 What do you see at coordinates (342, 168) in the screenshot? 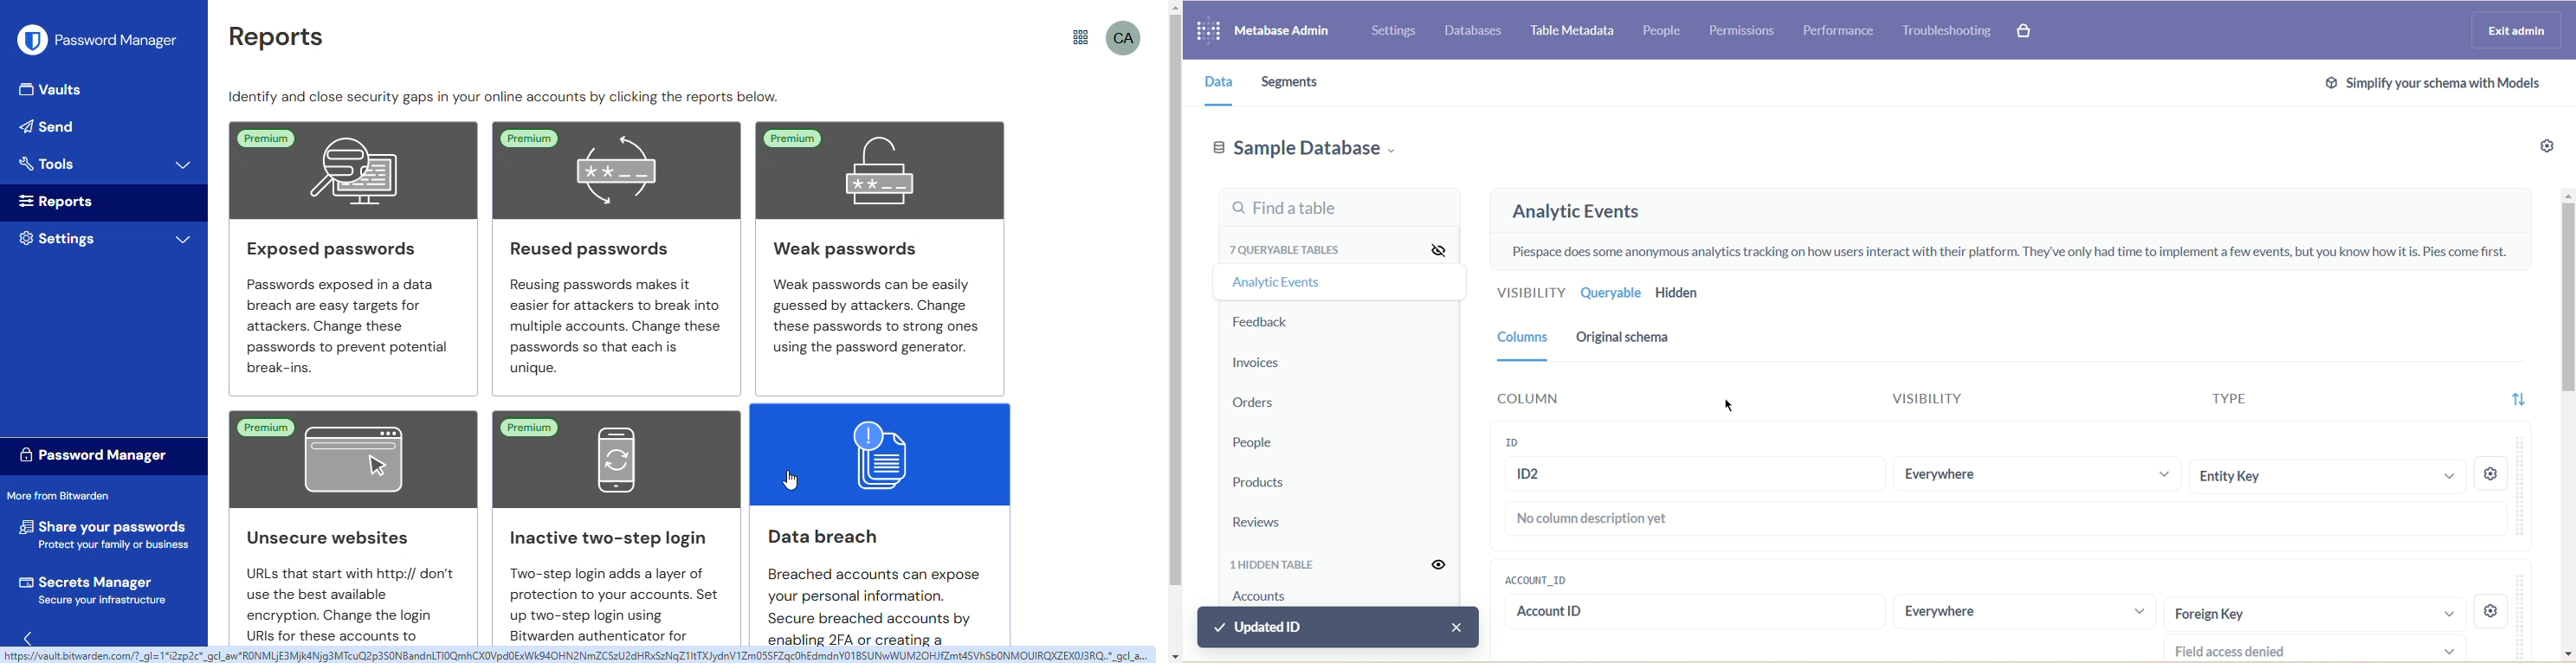
I see `exposed passwords` at bounding box center [342, 168].